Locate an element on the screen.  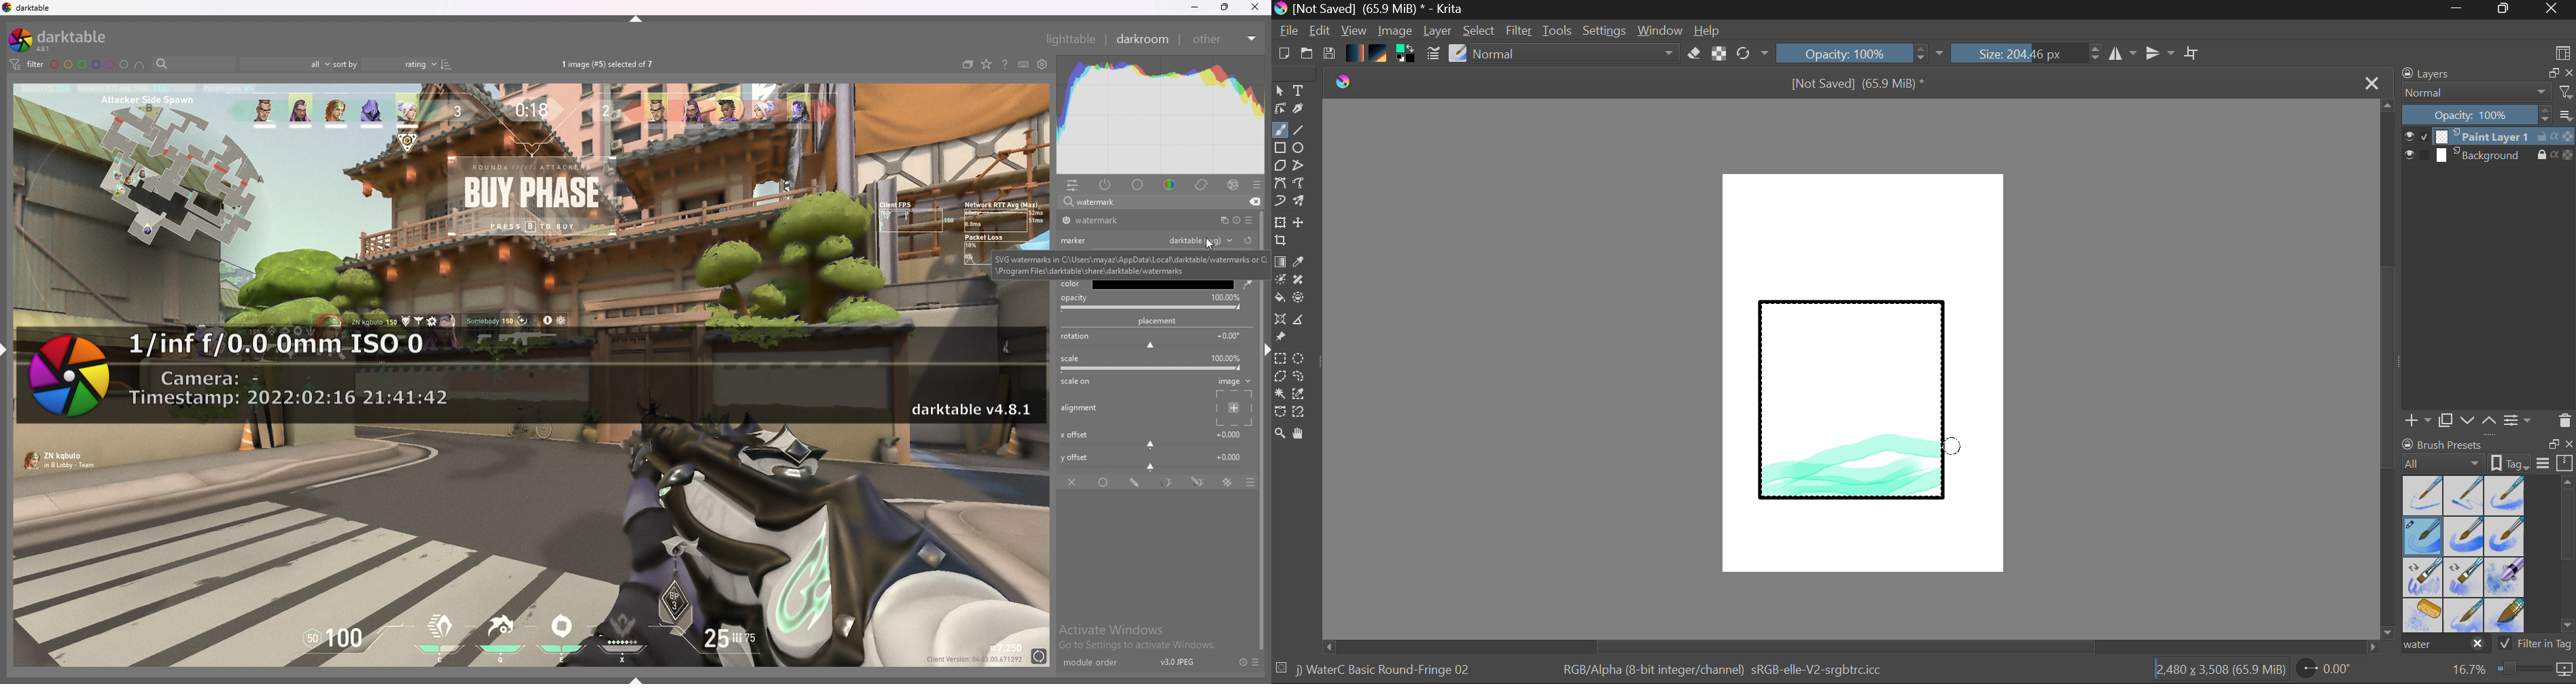
Pan is located at coordinates (1303, 436).